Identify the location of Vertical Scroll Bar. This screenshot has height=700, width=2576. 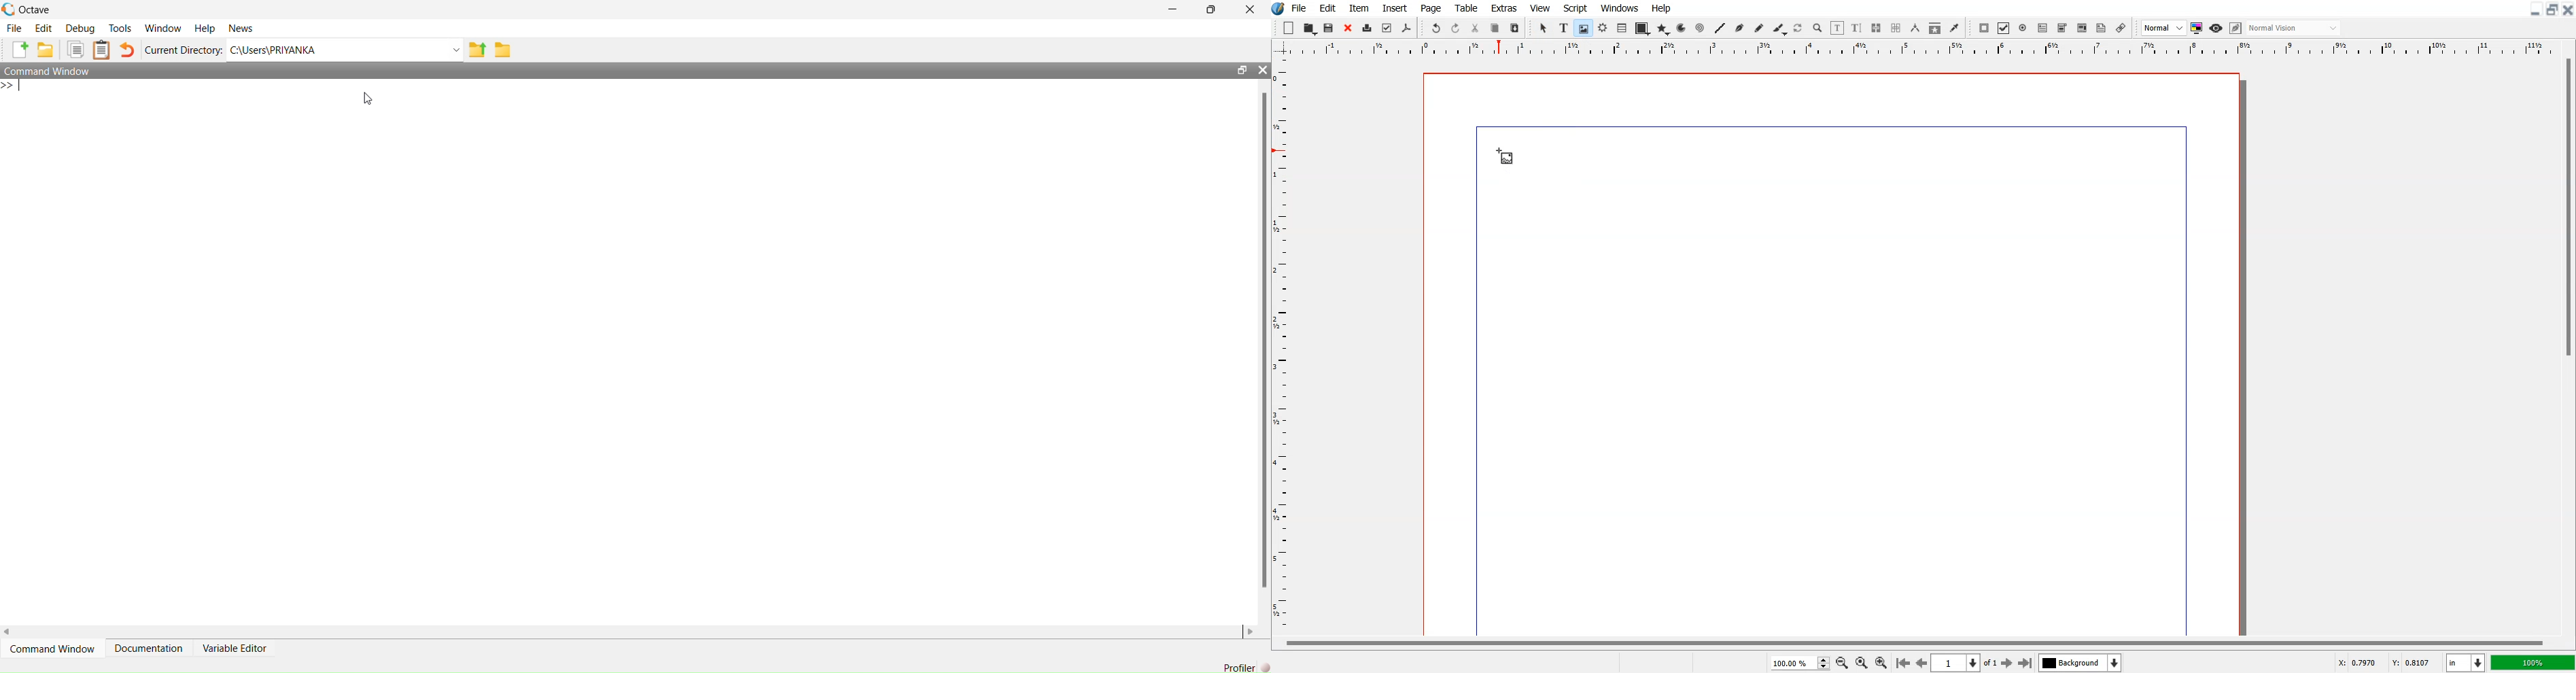
(2566, 344).